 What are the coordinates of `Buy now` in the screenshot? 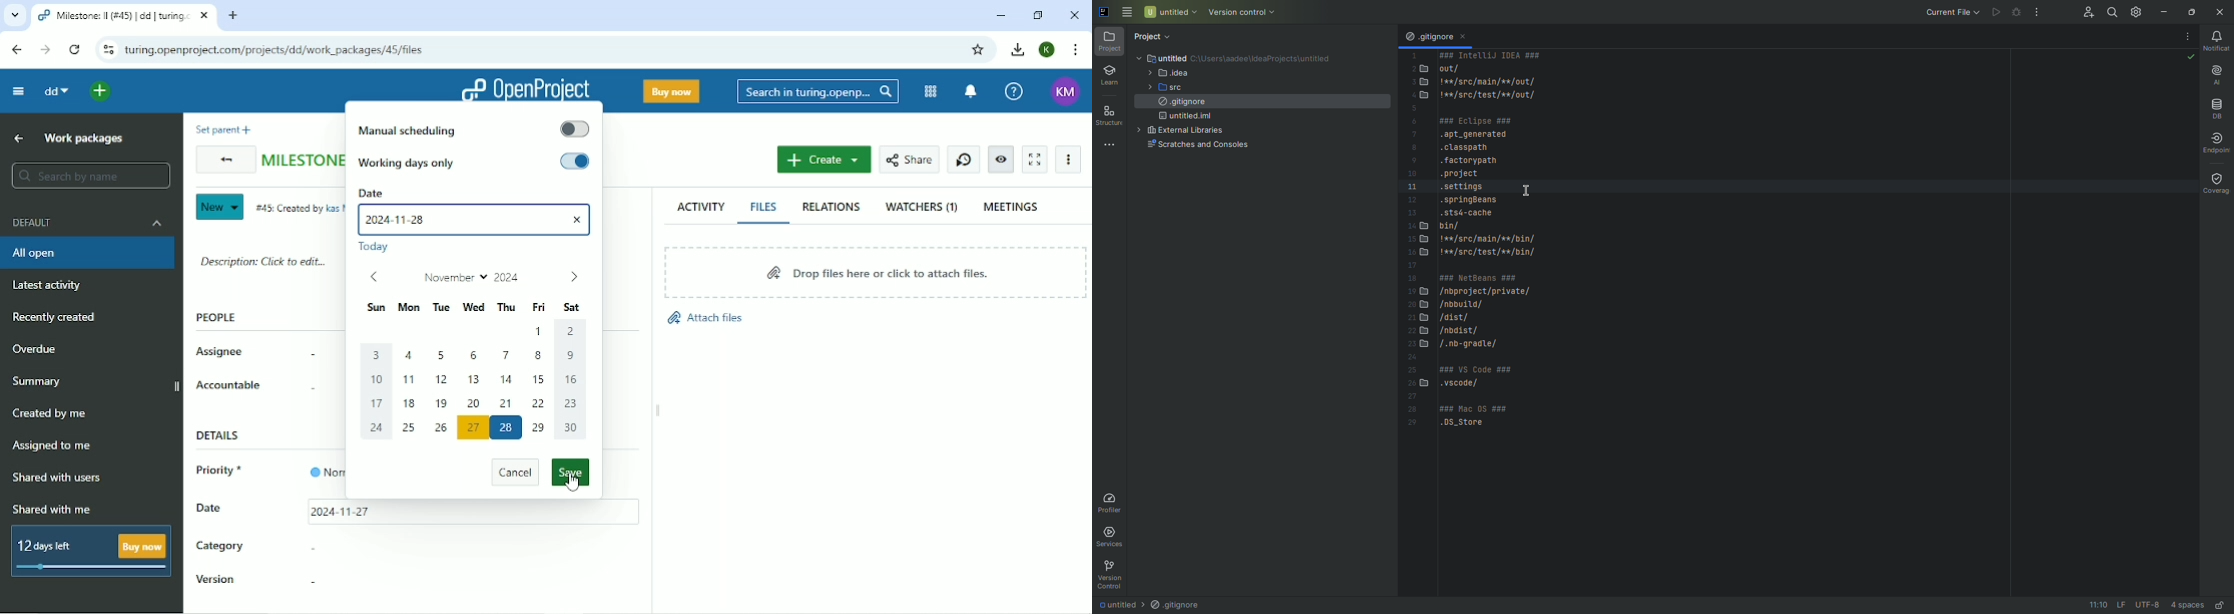 It's located at (671, 90).